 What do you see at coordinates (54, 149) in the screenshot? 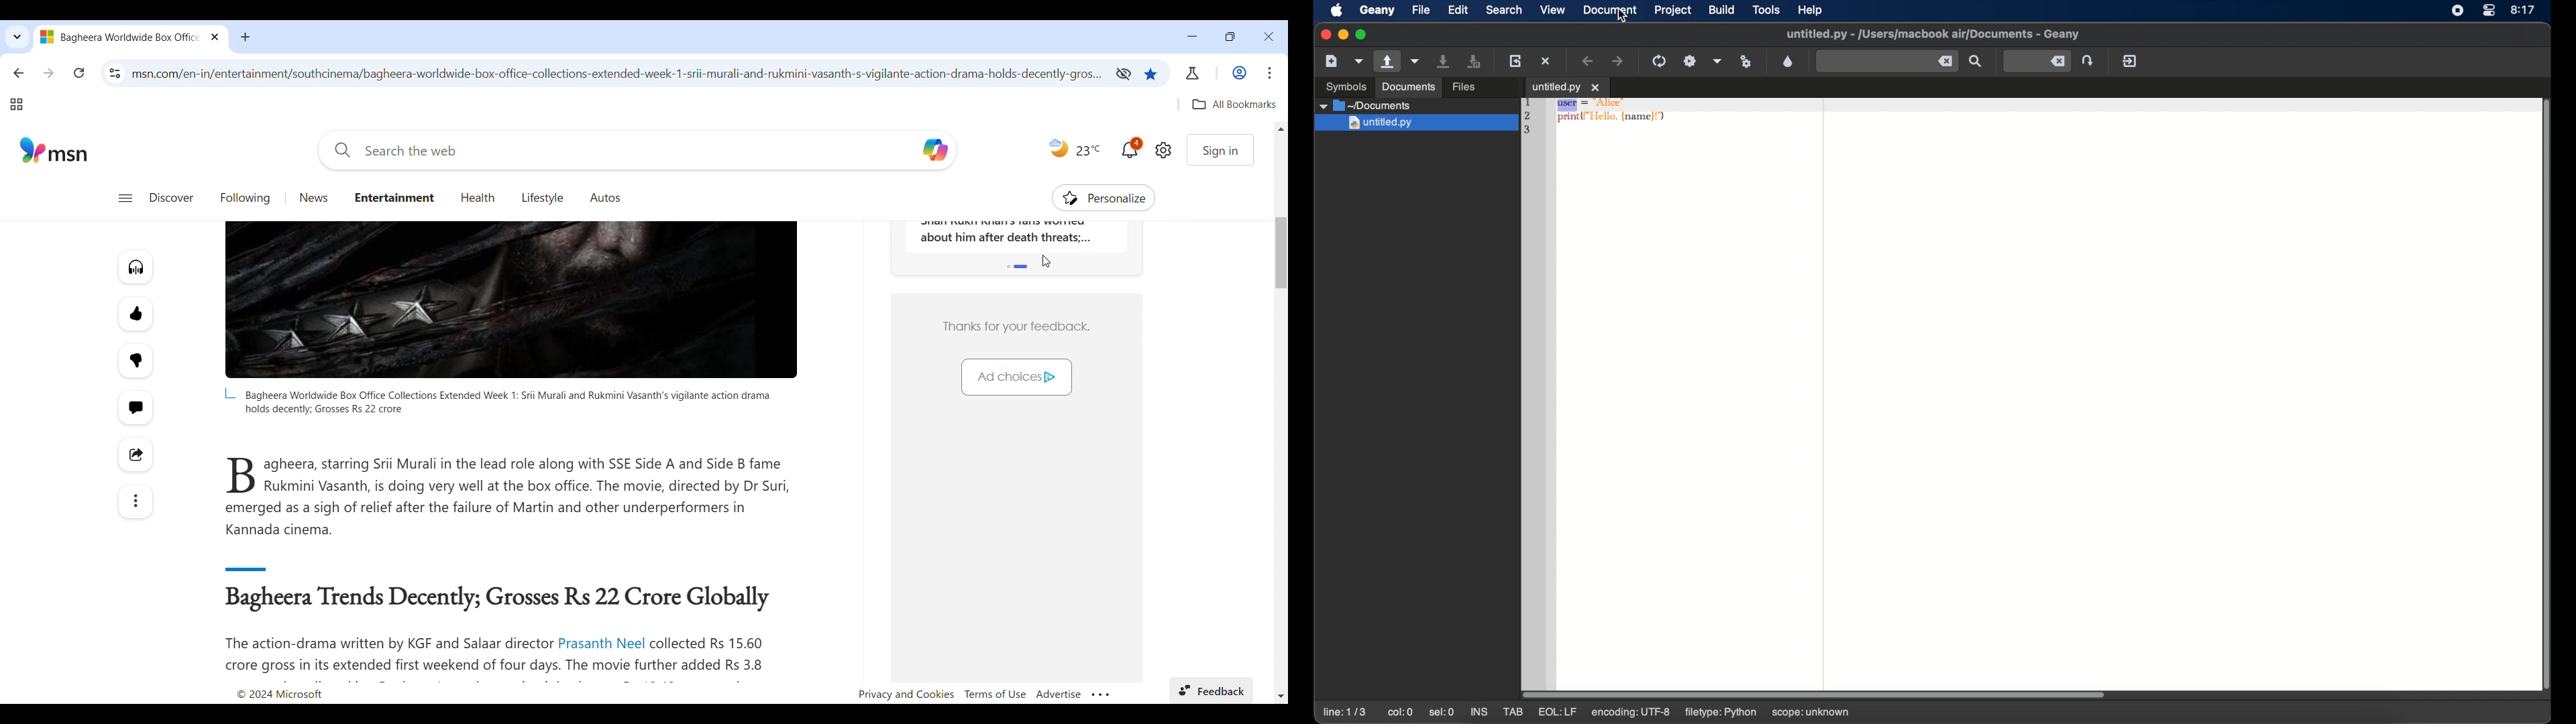
I see `Website logo and name` at bounding box center [54, 149].